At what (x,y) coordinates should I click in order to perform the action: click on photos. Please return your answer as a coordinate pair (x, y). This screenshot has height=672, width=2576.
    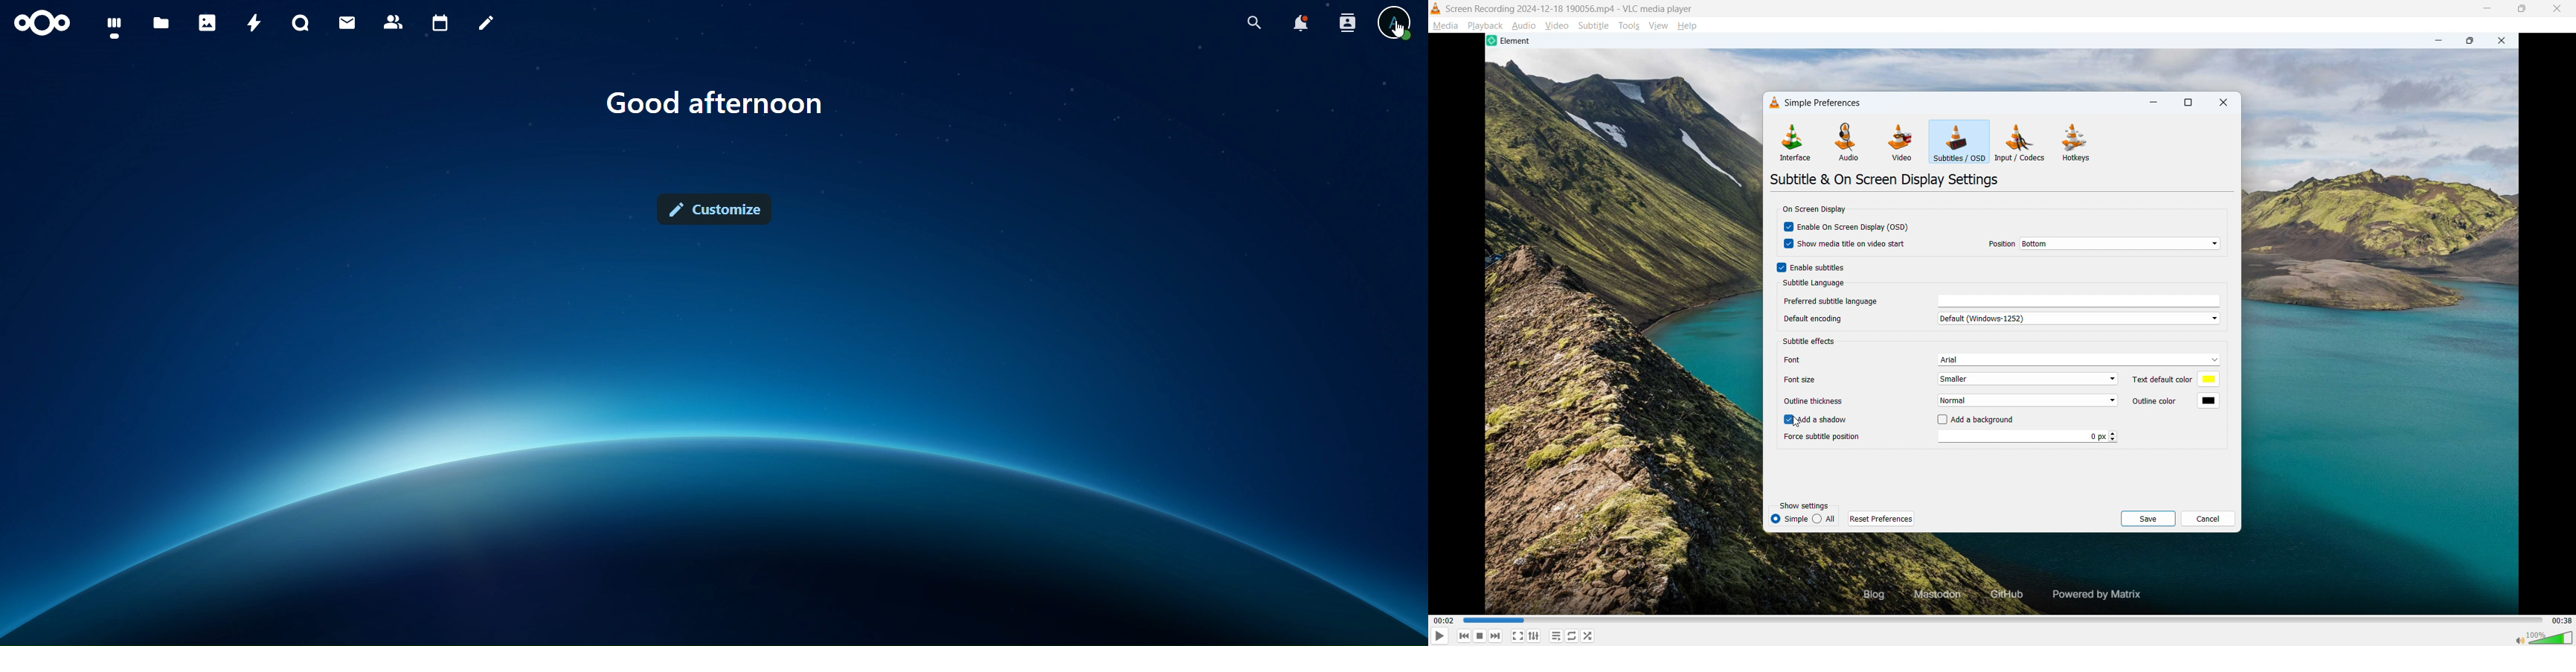
    Looking at the image, I should click on (207, 22).